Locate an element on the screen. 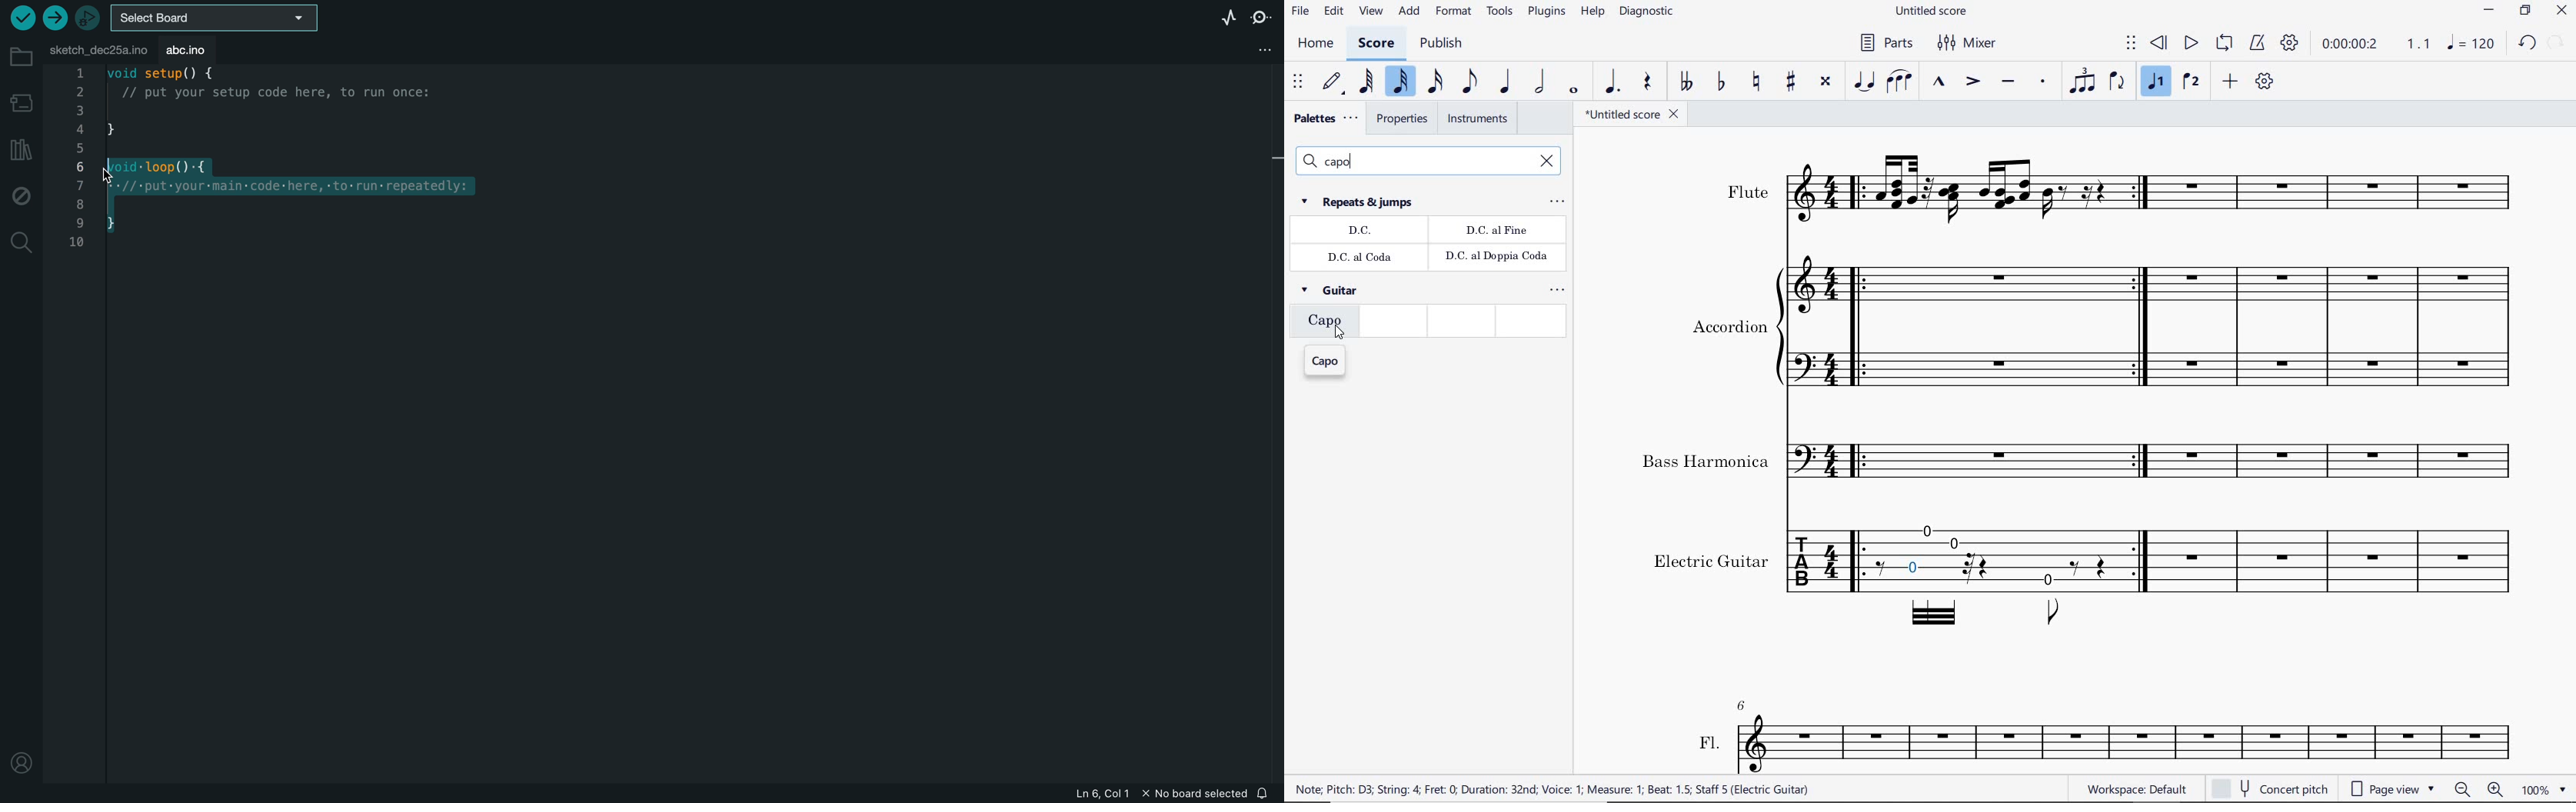 The width and height of the screenshot is (2576, 812). rest is located at coordinates (1647, 85).